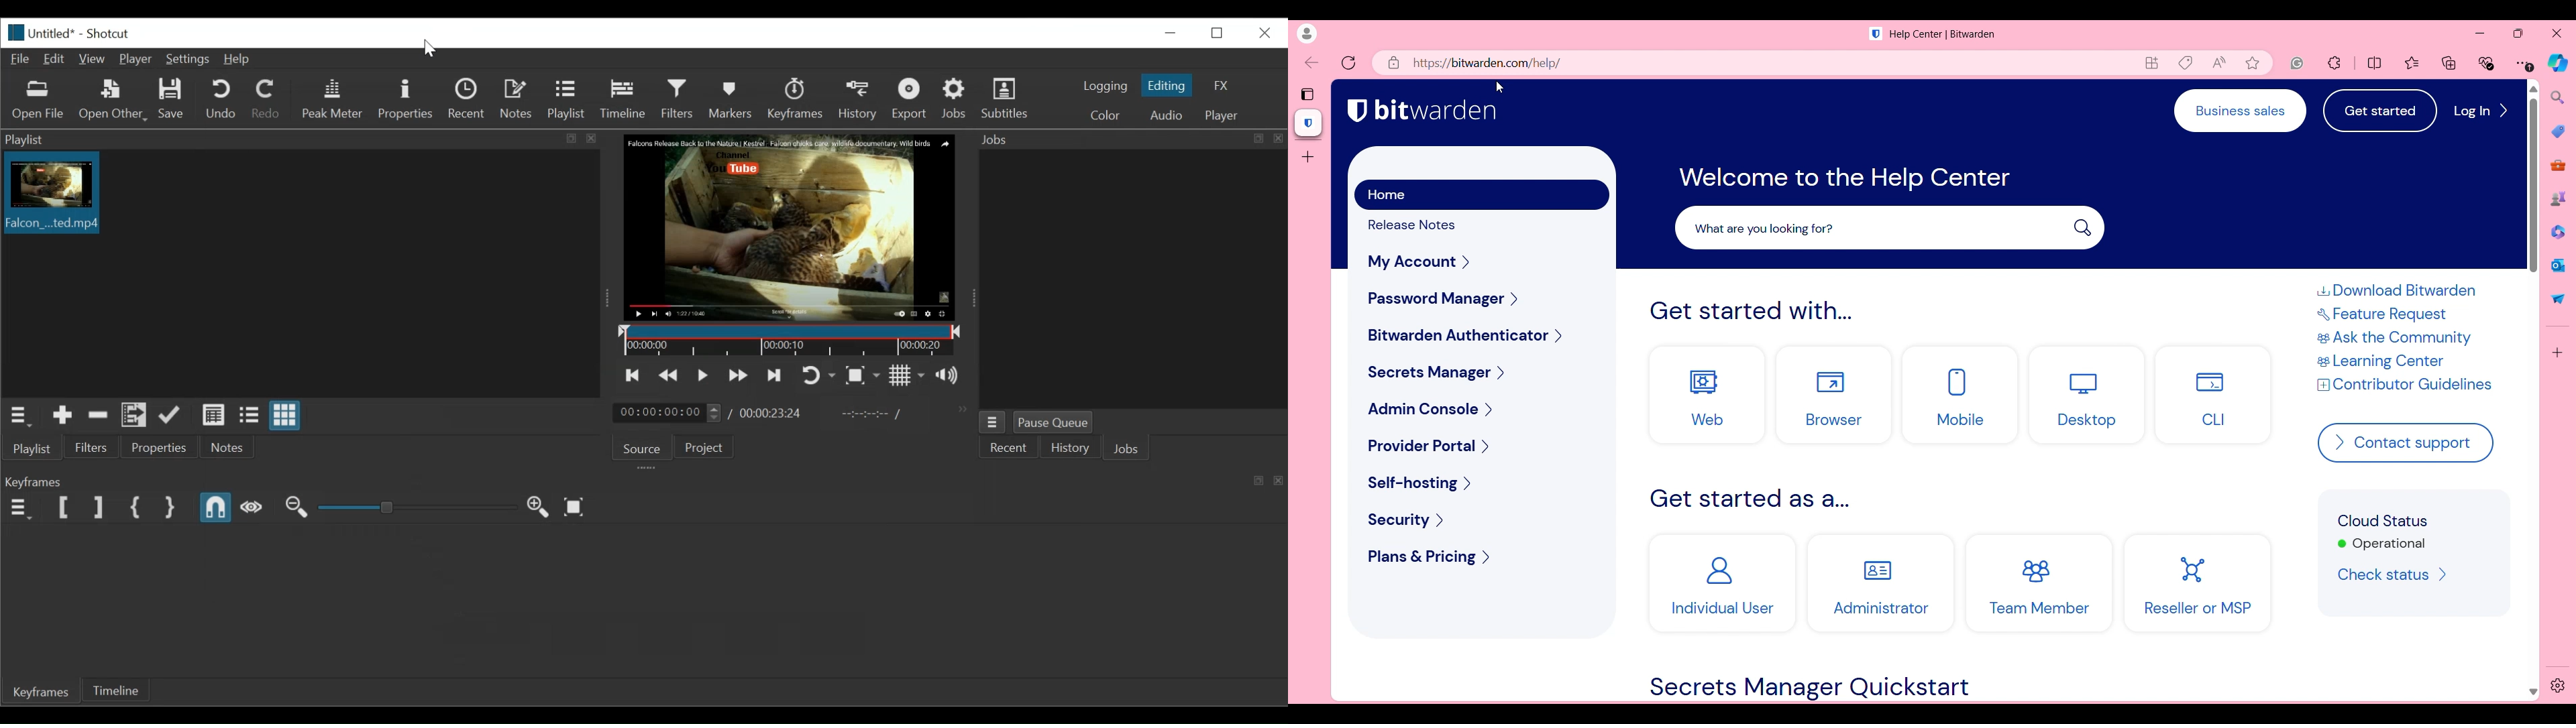  Describe the element at coordinates (2449, 63) in the screenshot. I see `Collections` at that location.